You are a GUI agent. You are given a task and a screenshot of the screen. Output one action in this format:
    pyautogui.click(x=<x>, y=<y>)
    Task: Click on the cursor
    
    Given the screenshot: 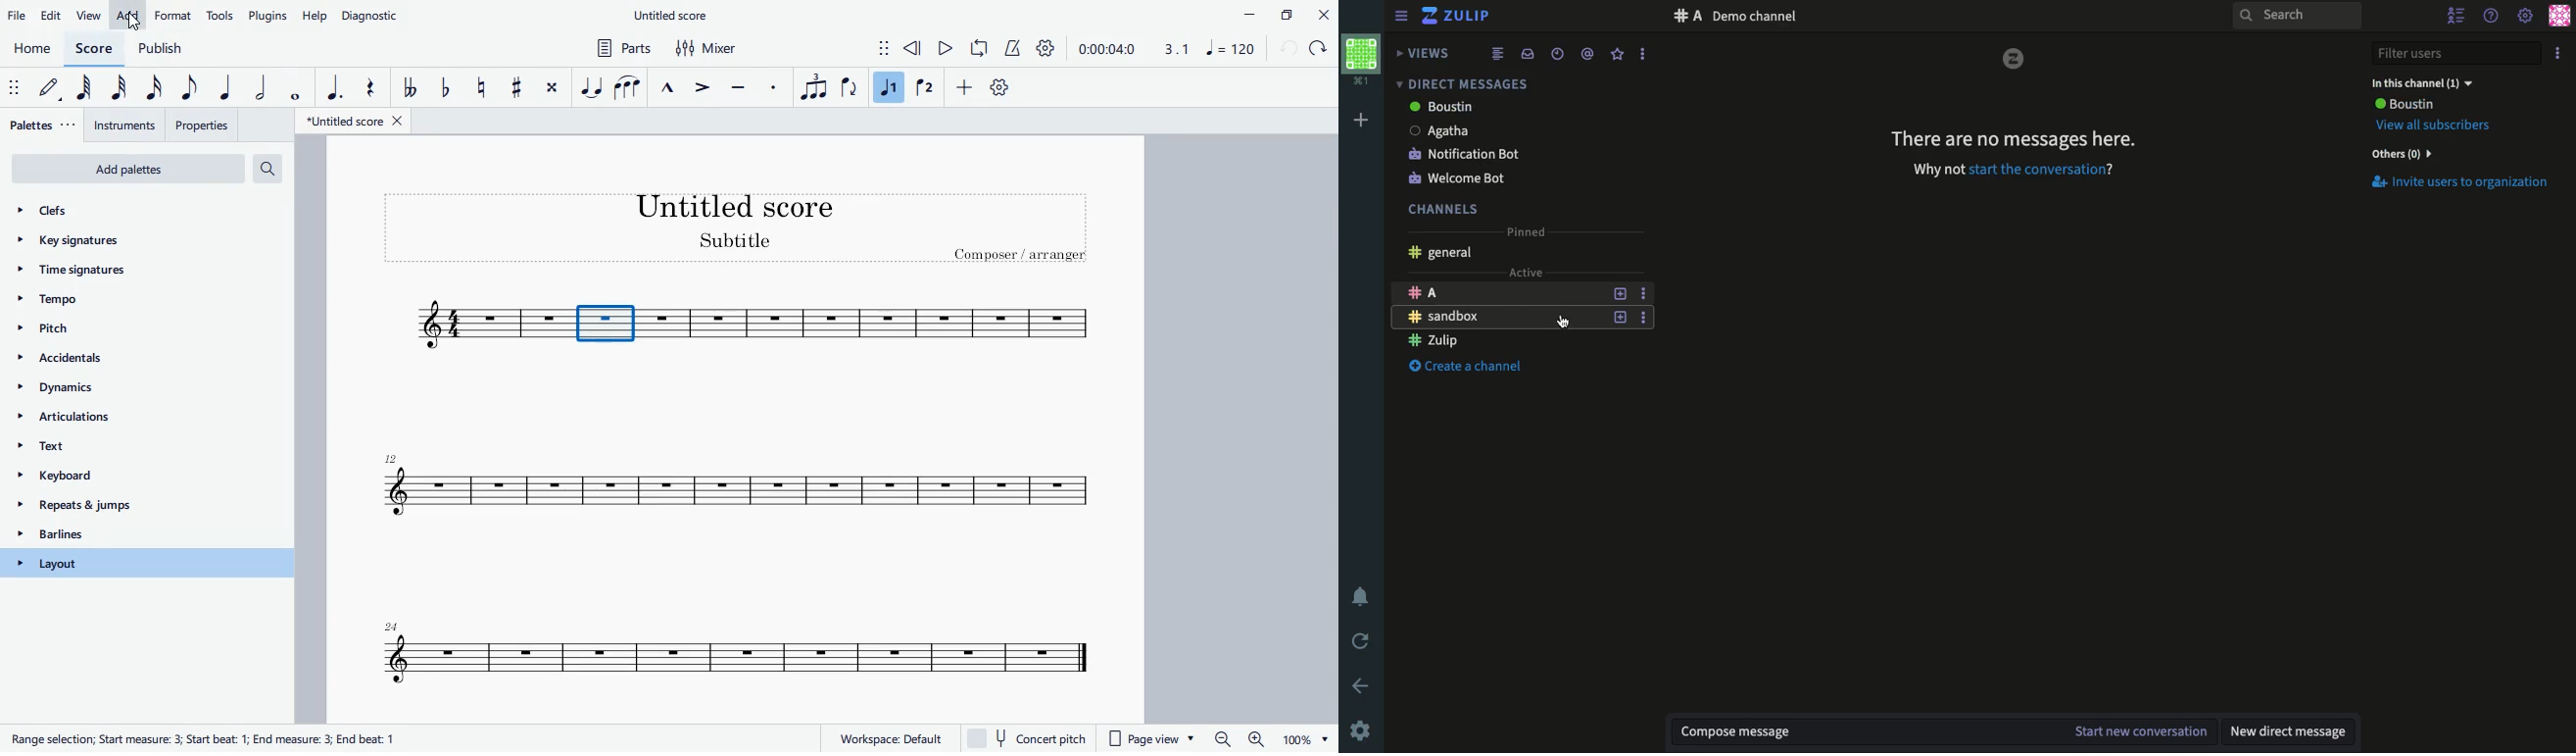 What is the action you would take?
    pyautogui.click(x=134, y=24)
    